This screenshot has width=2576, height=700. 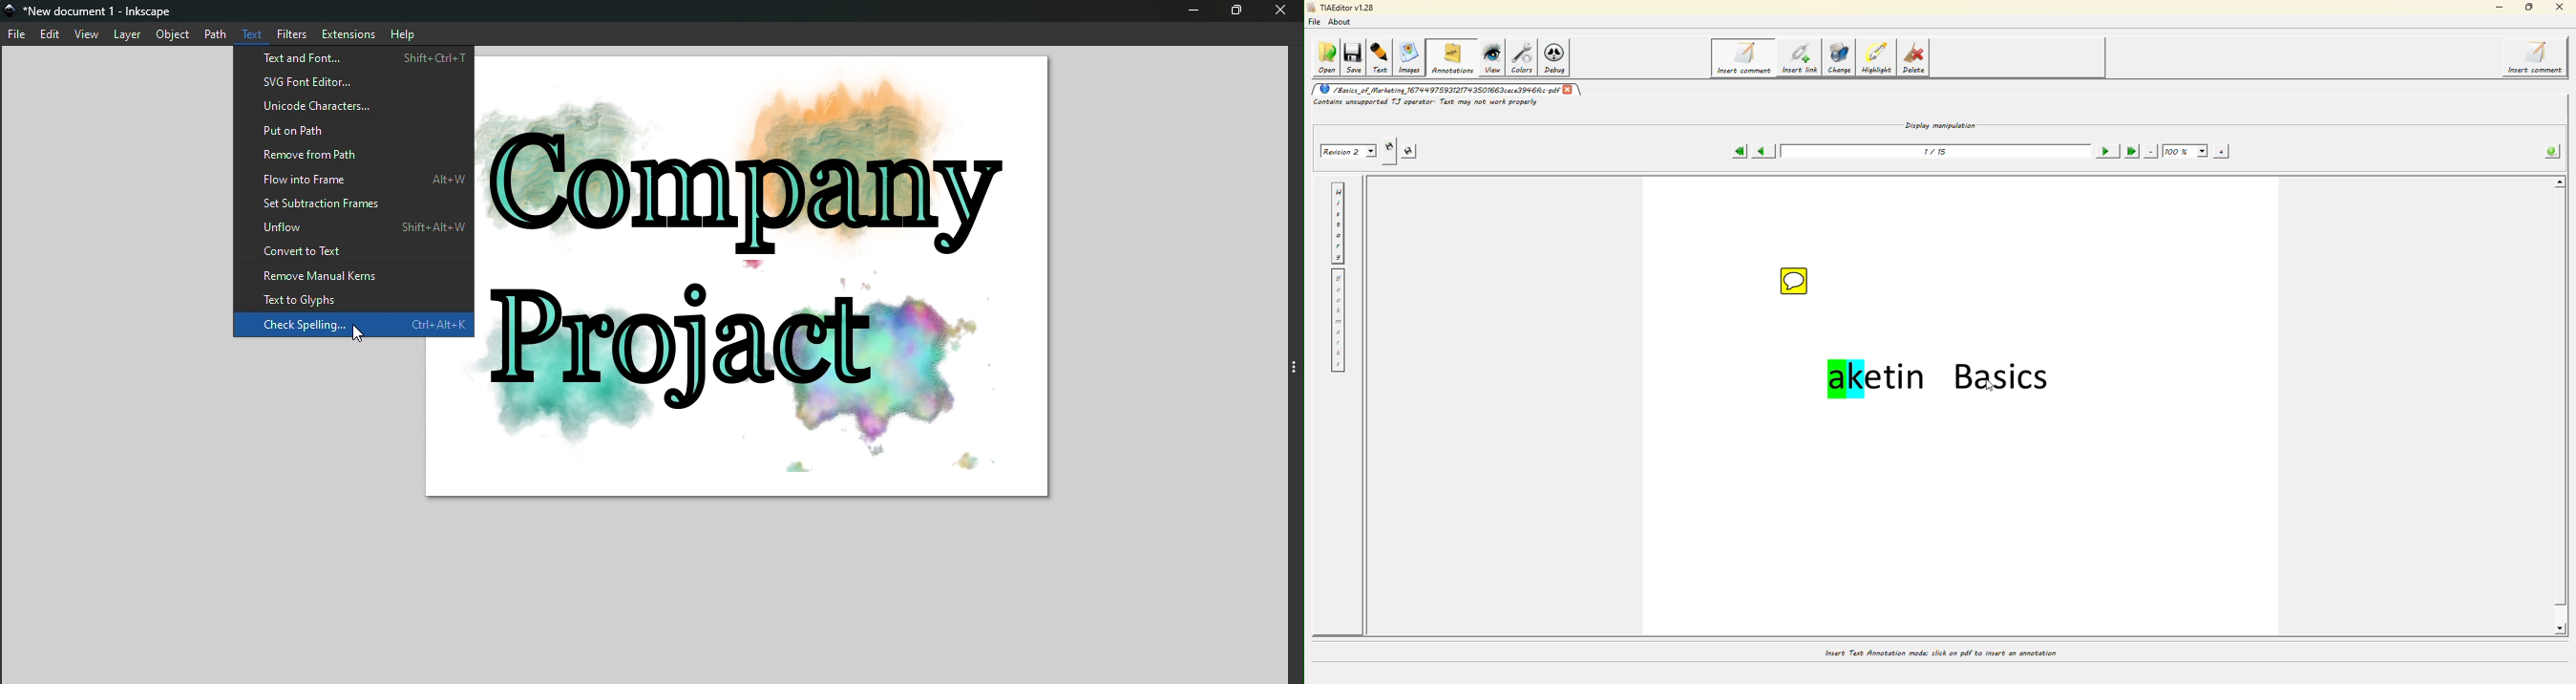 What do you see at coordinates (1437, 89) in the screenshot?
I see `/Basics of Marketing 167999759312T793501663cece3996c.pdf` at bounding box center [1437, 89].